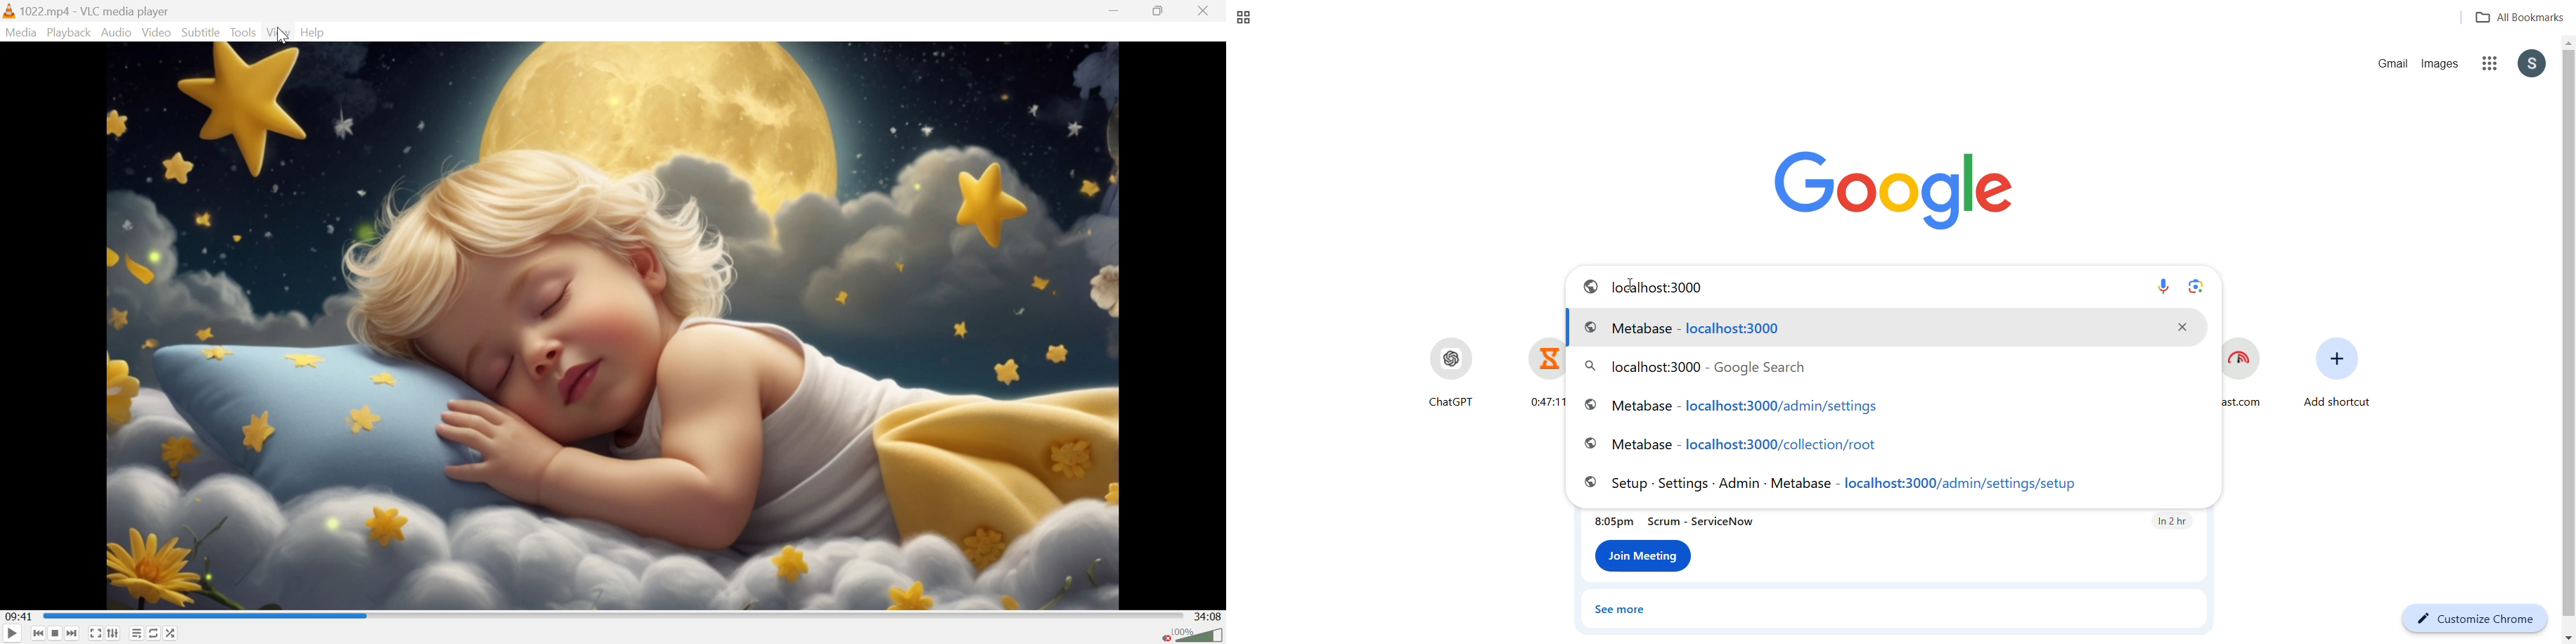  I want to click on gmail, so click(2391, 65).